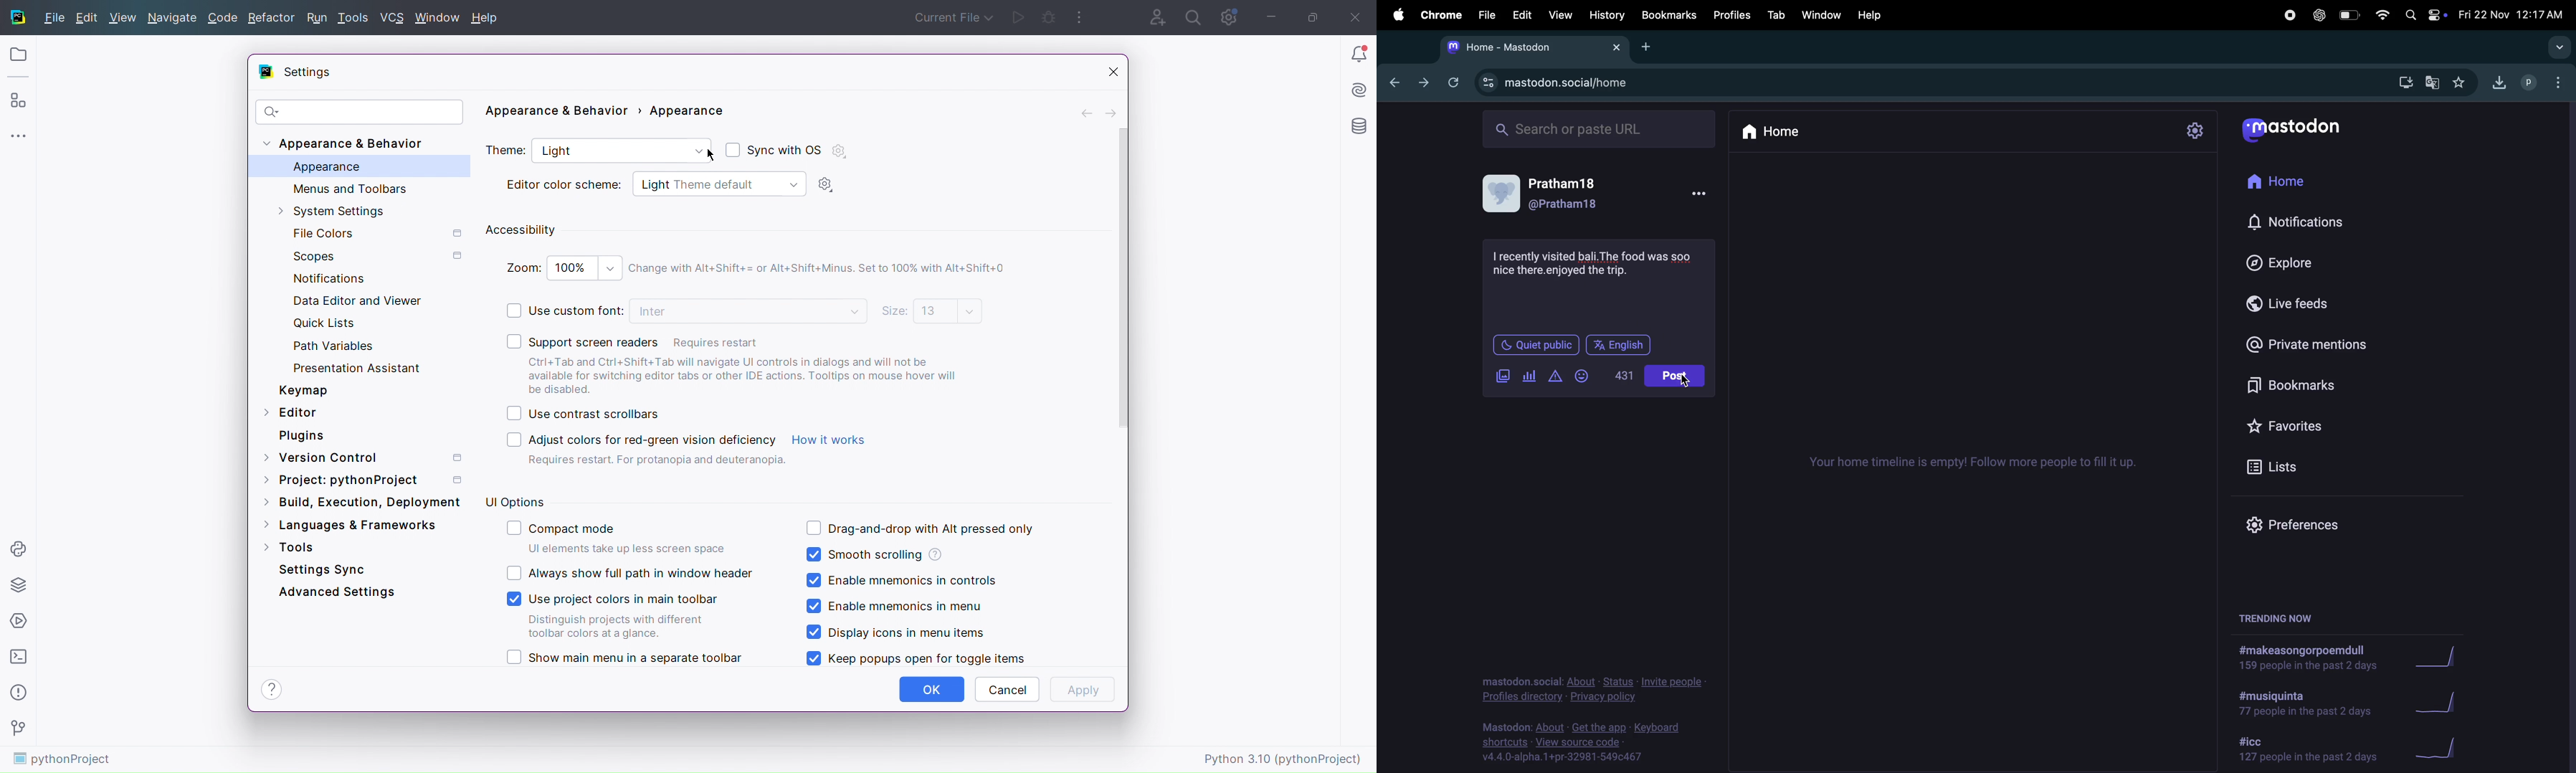 The height and width of the screenshot is (784, 2576). Describe the element at coordinates (561, 265) in the screenshot. I see `Zoom` at that location.